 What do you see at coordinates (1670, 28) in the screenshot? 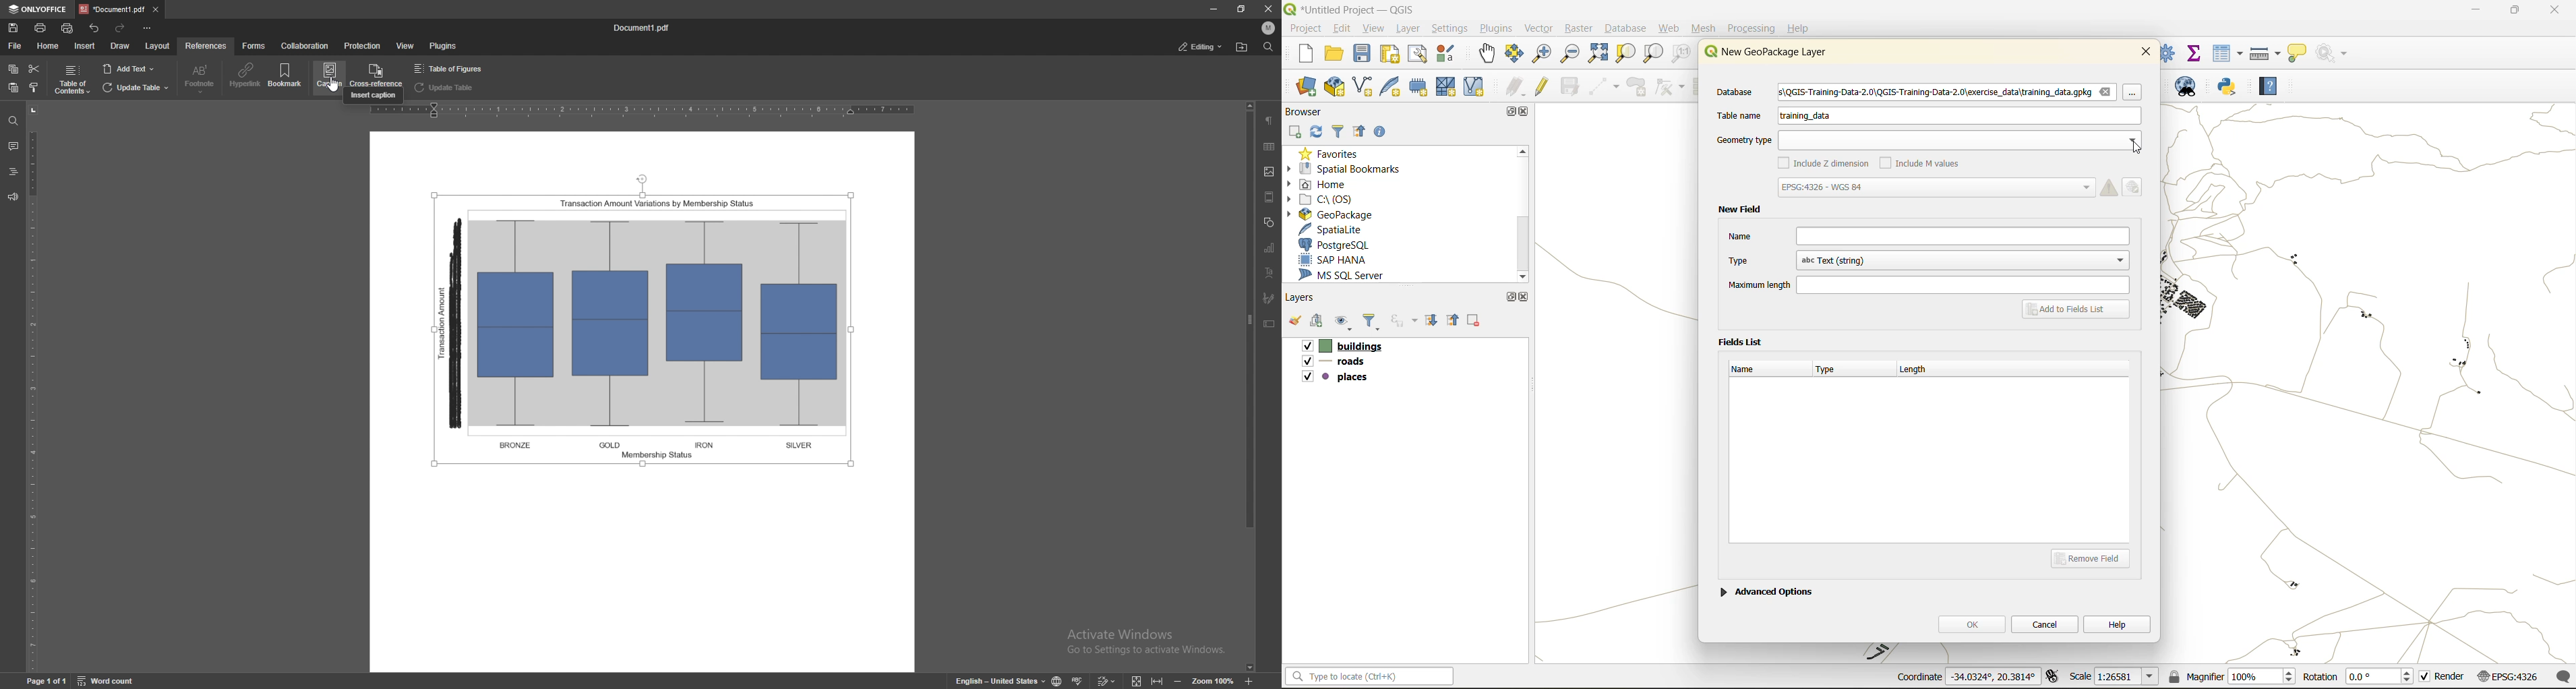
I see `web` at bounding box center [1670, 28].